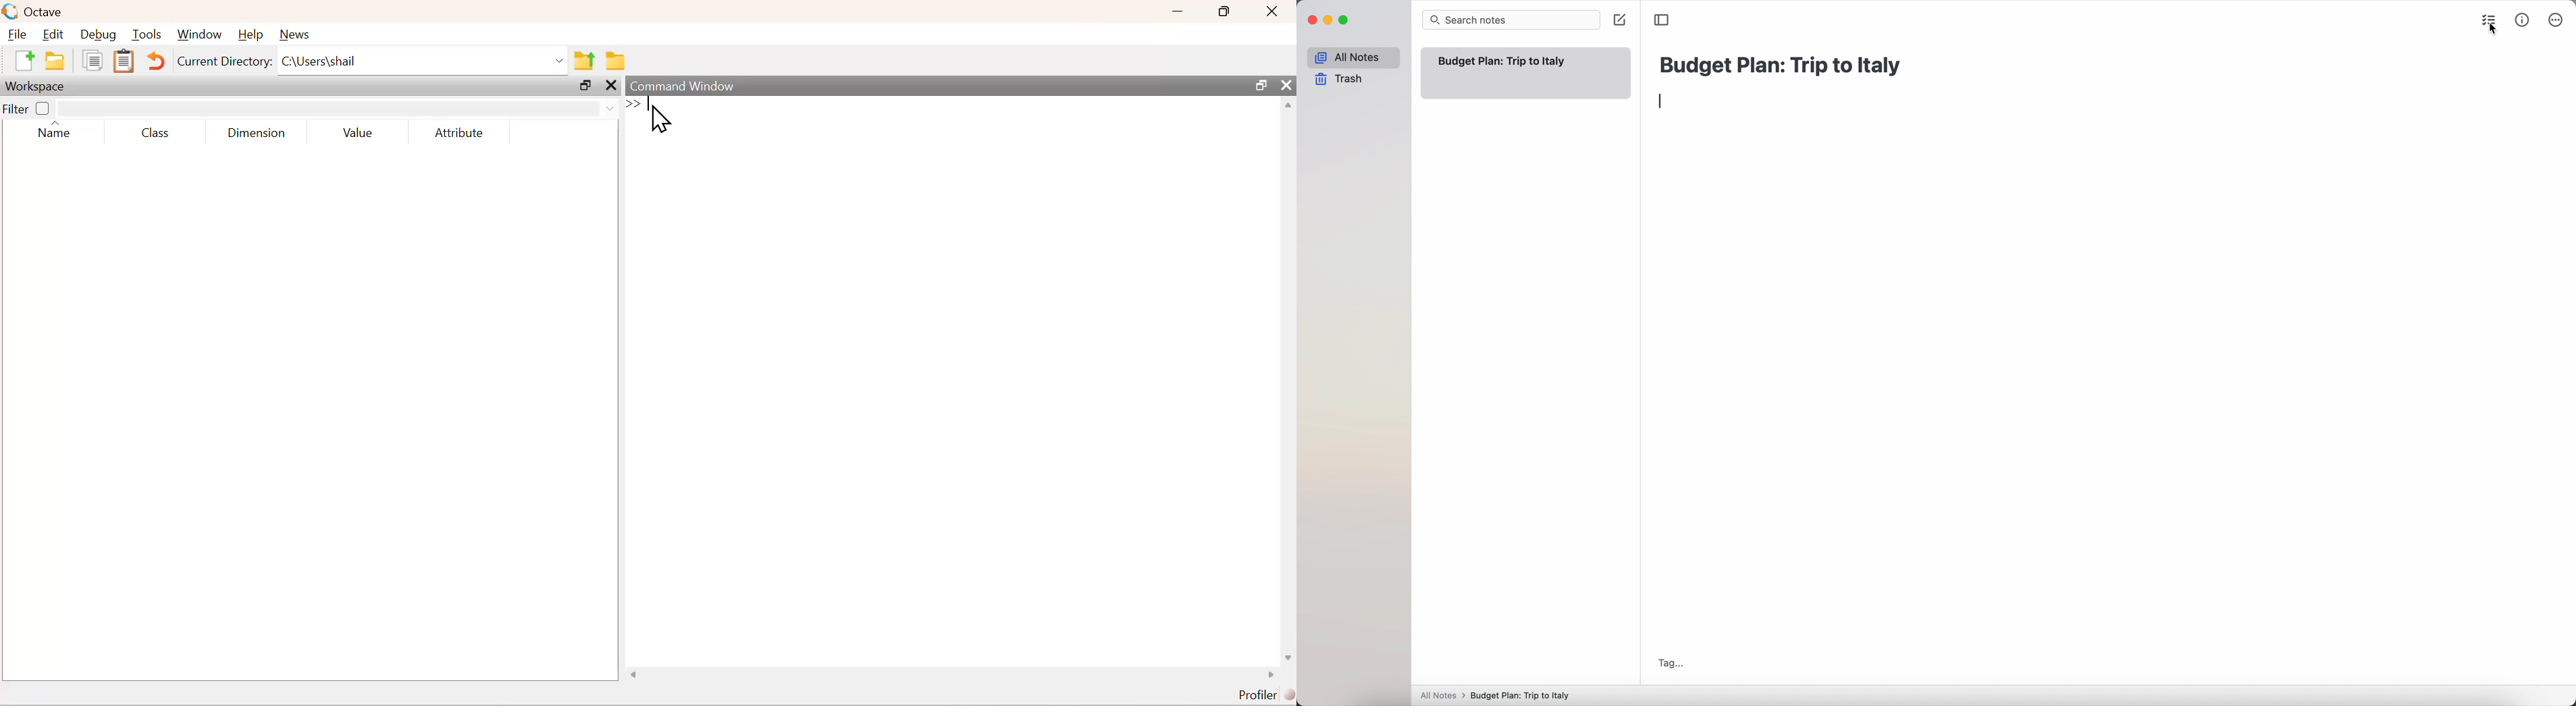 This screenshot has height=728, width=2576. What do you see at coordinates (1331, 20) in the screenshot?
I see `minimize` at bounding box center [1331, 20].